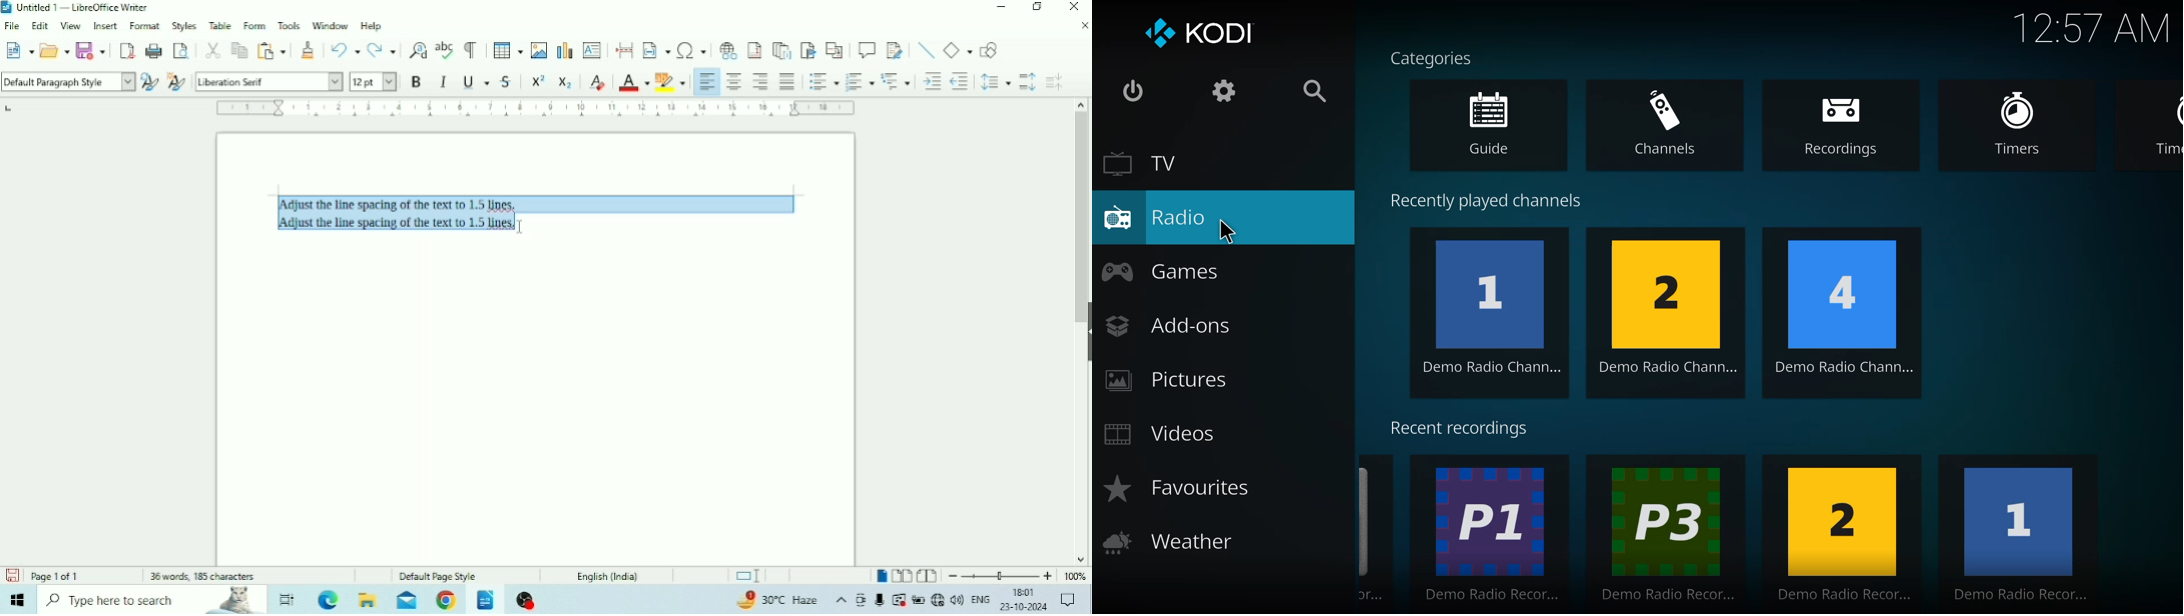 Image resolution: width=2184 pixels, height=616 pixels. What do you see at coordinates (902, 576) in the screenshot?
I see `Multiple-page view` at bounding box center [902, 576].